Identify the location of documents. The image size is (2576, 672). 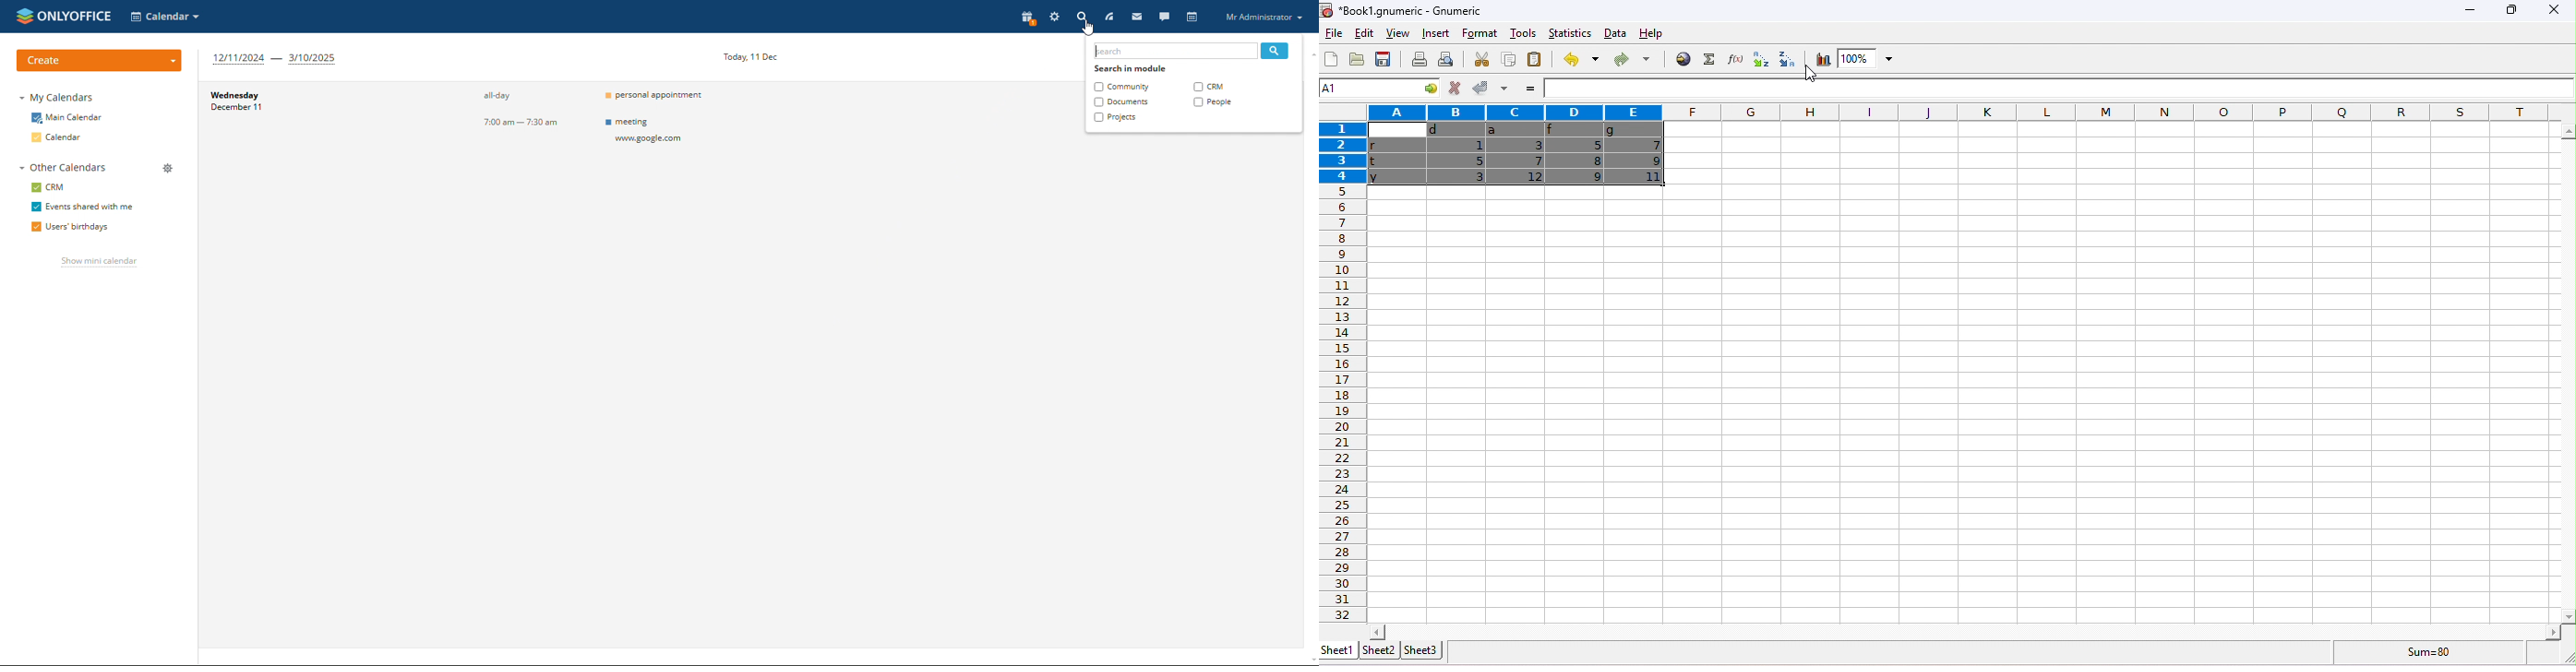
(1119, 102).